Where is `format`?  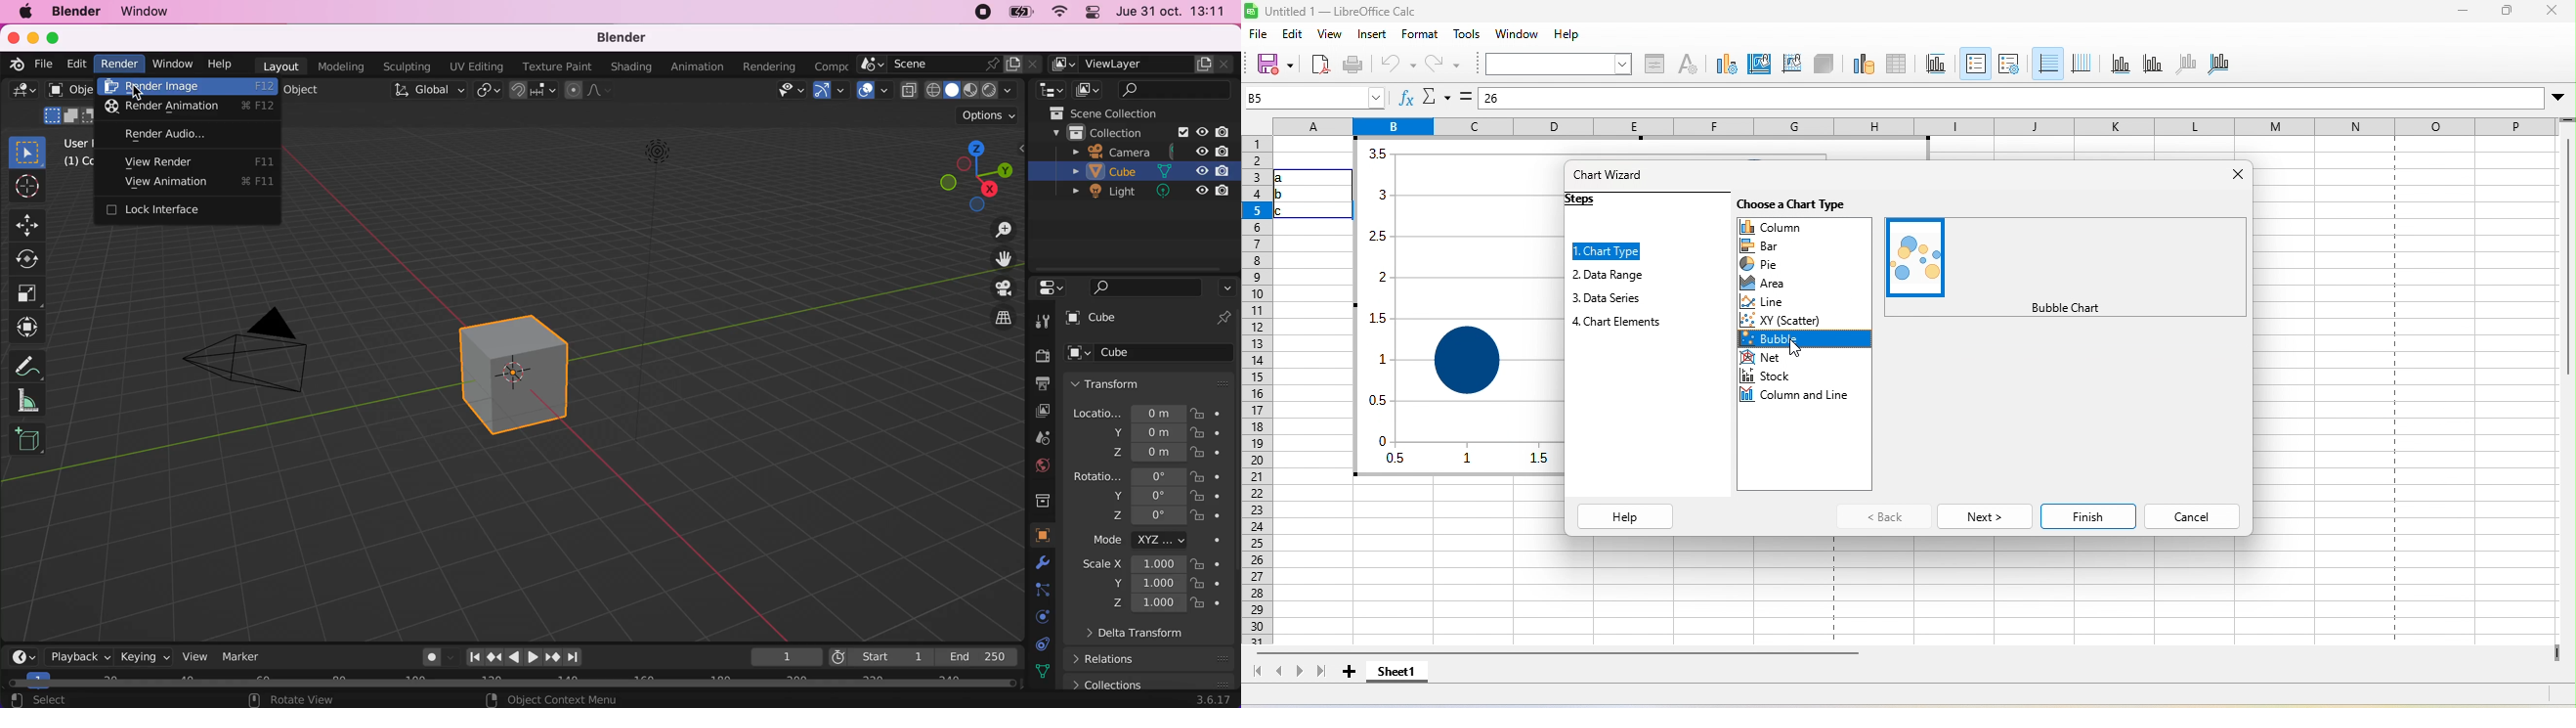 format is located at coordinates (1416, 35).